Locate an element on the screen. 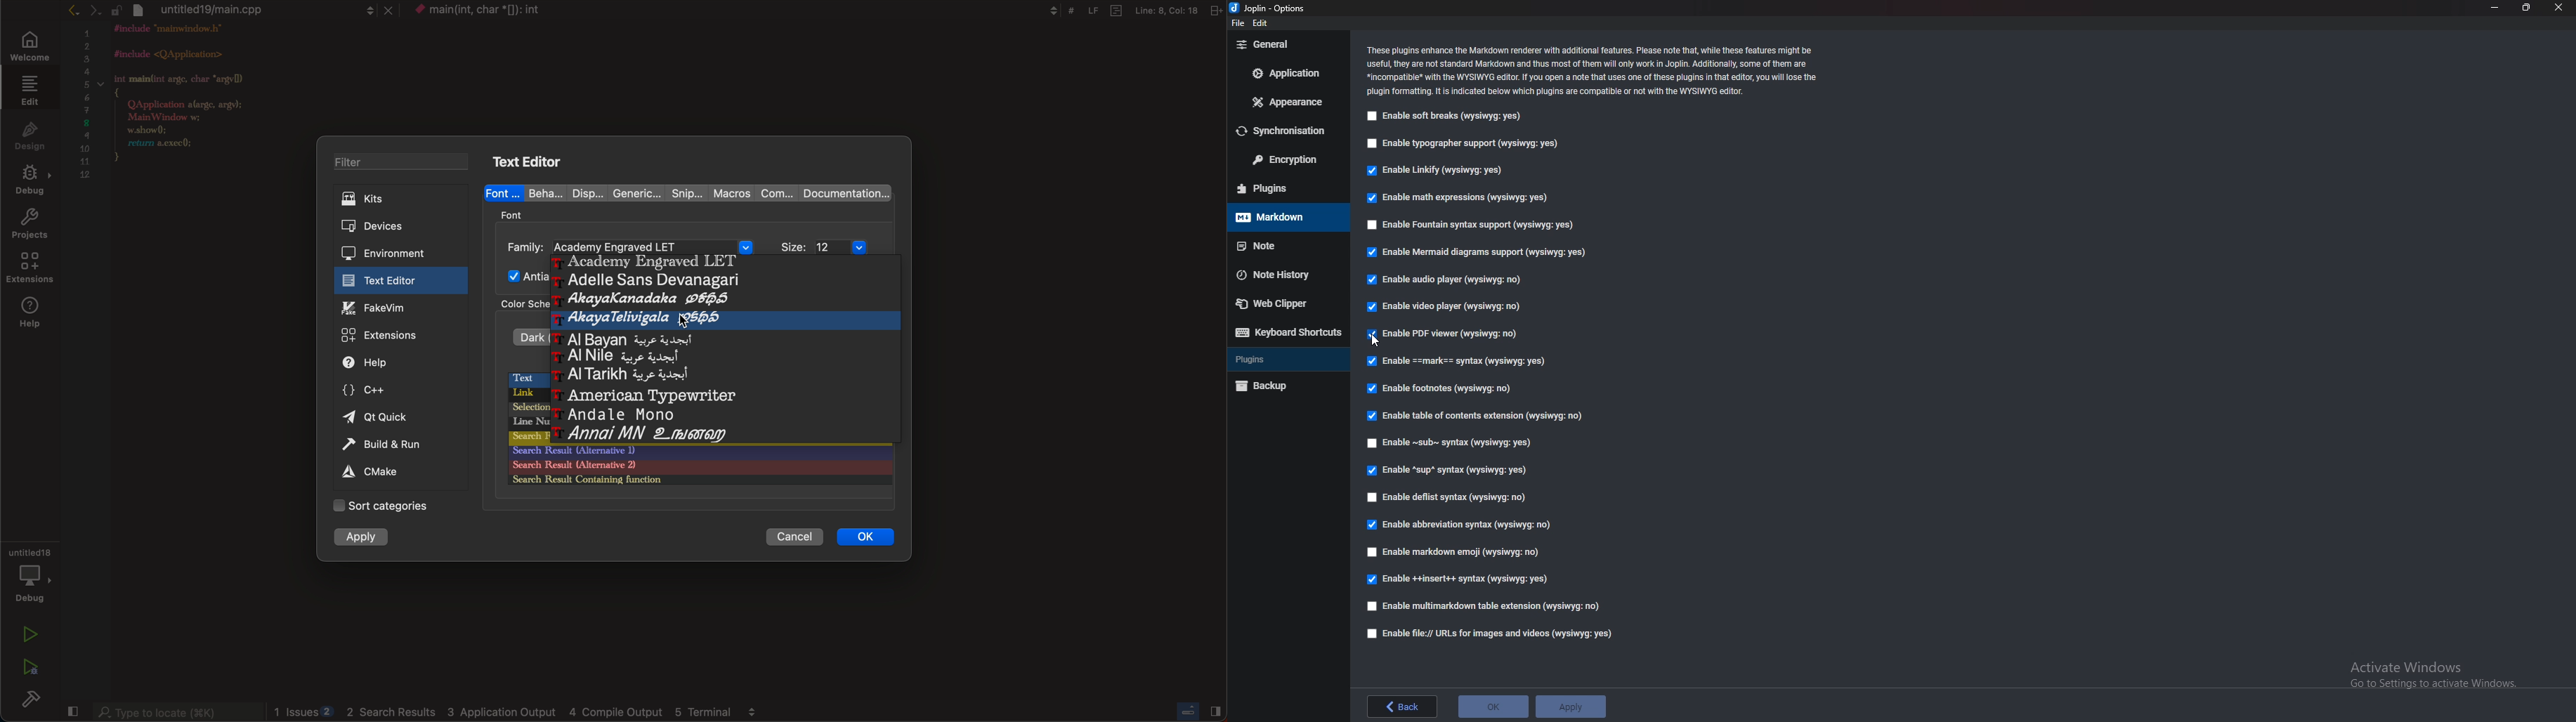 The width and height of the screenshot is (2576, 728). Plugins is located at coordinates (1282, 361).